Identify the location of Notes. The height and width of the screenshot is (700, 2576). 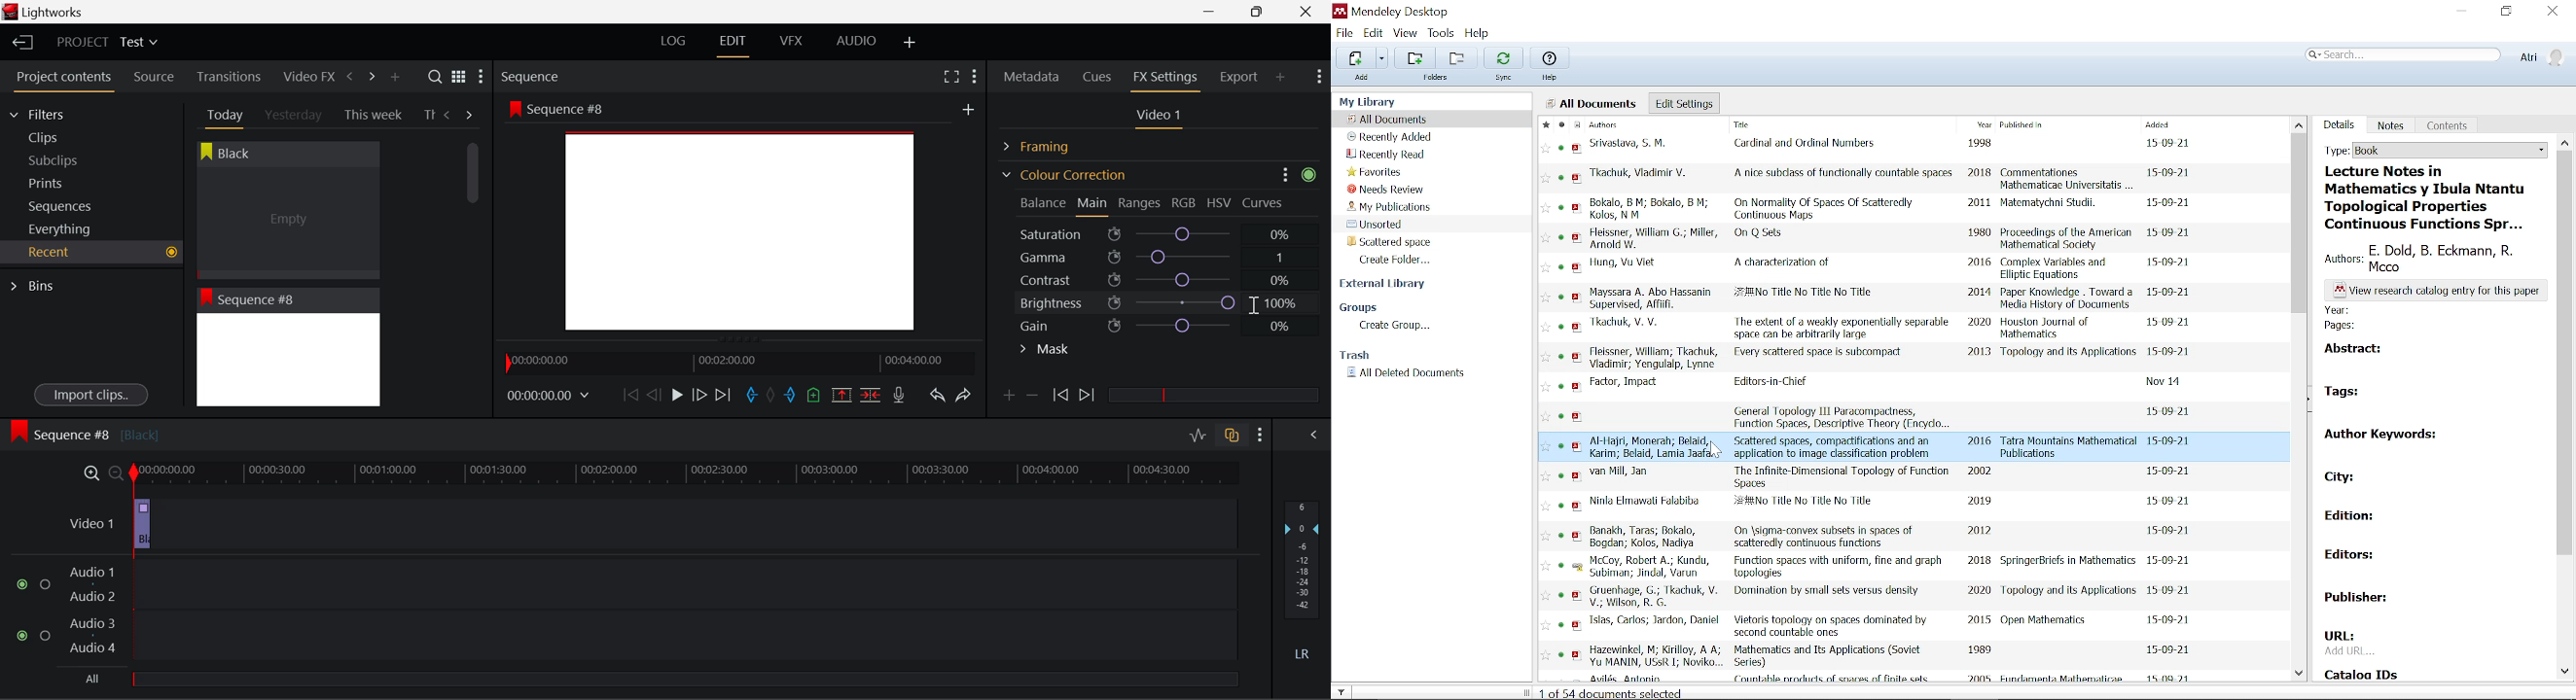
(2391, 125).